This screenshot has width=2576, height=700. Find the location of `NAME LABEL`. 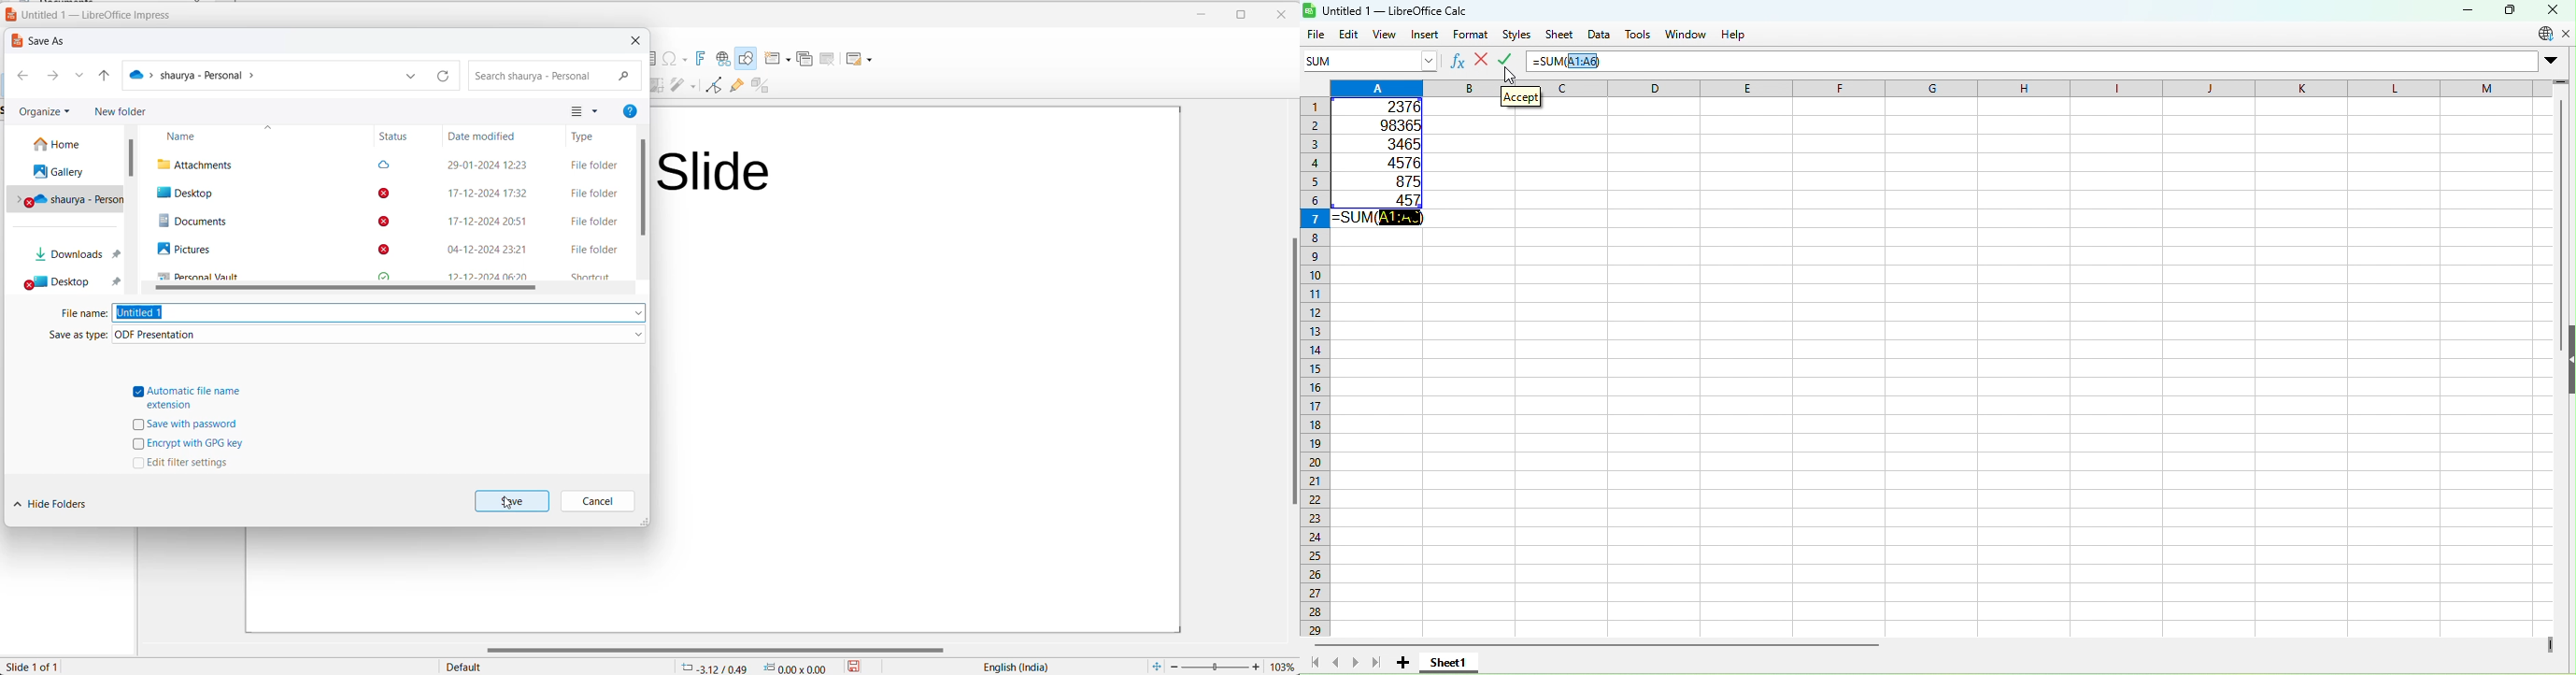

NAME LABEL is located at coordinates (252, 135).